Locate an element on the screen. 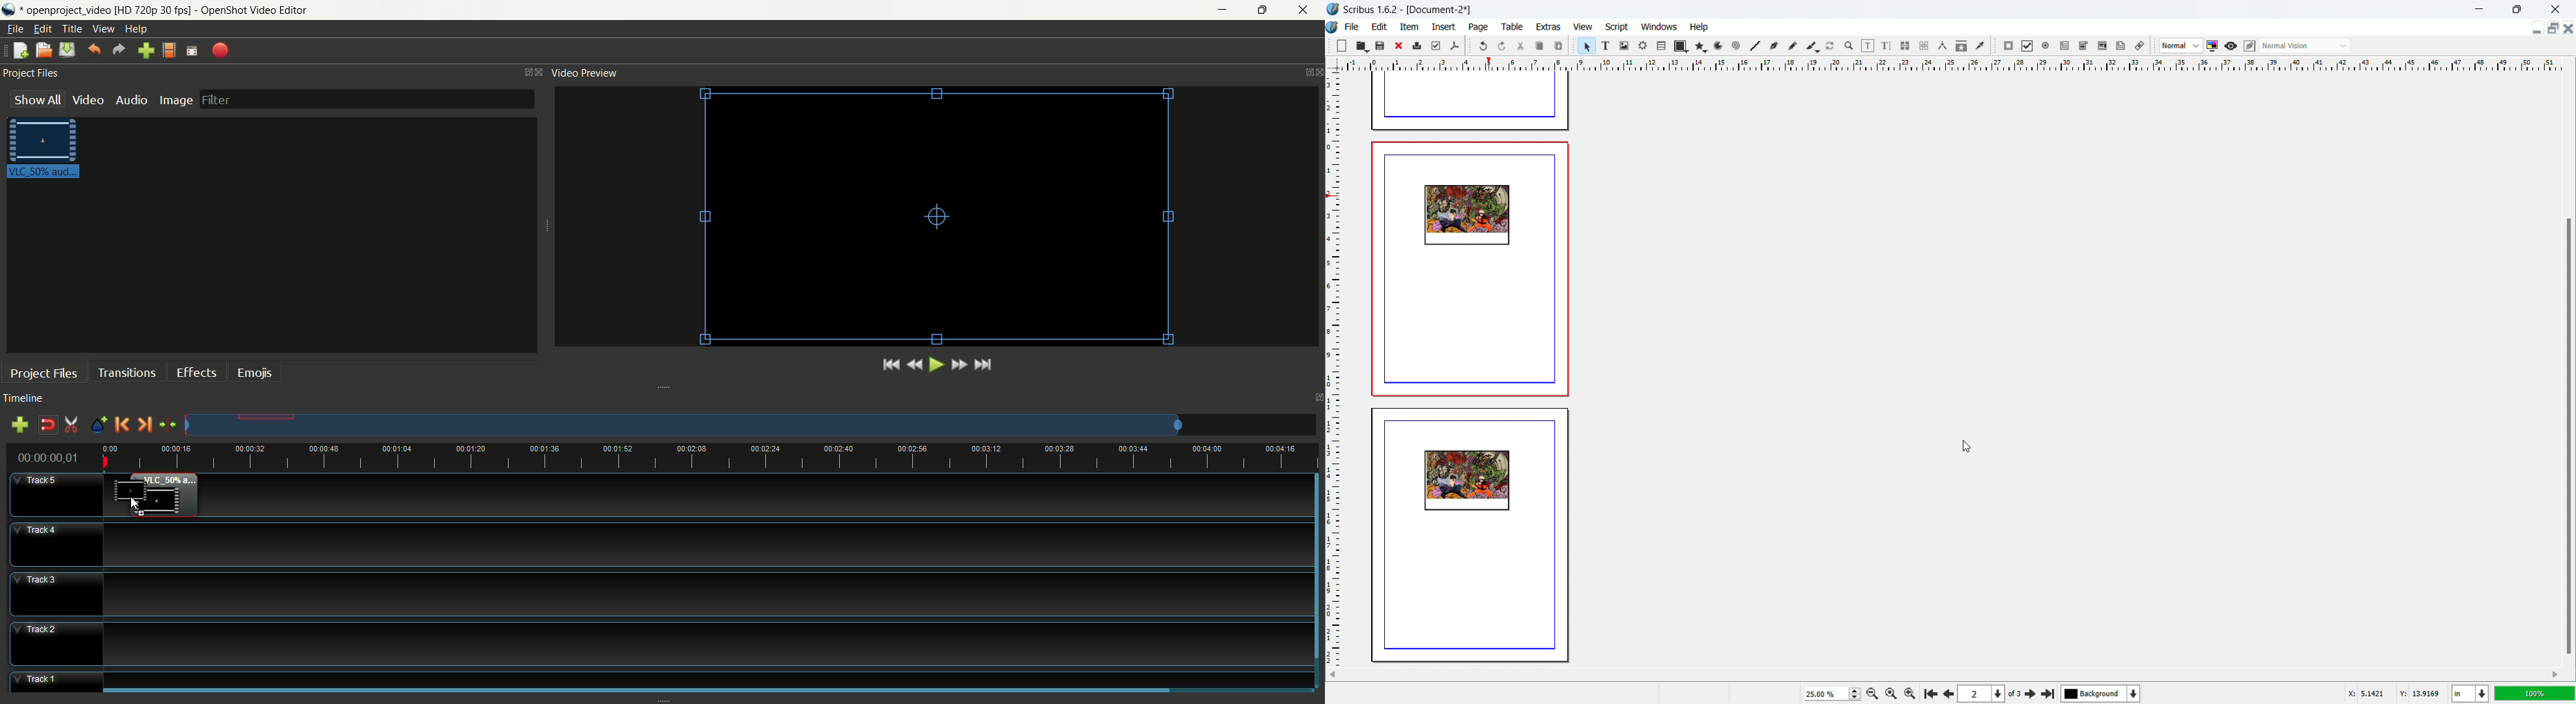 The height and width of the screenshot is (728, 2576). pdf list box is located at coordinates (2102, 46).